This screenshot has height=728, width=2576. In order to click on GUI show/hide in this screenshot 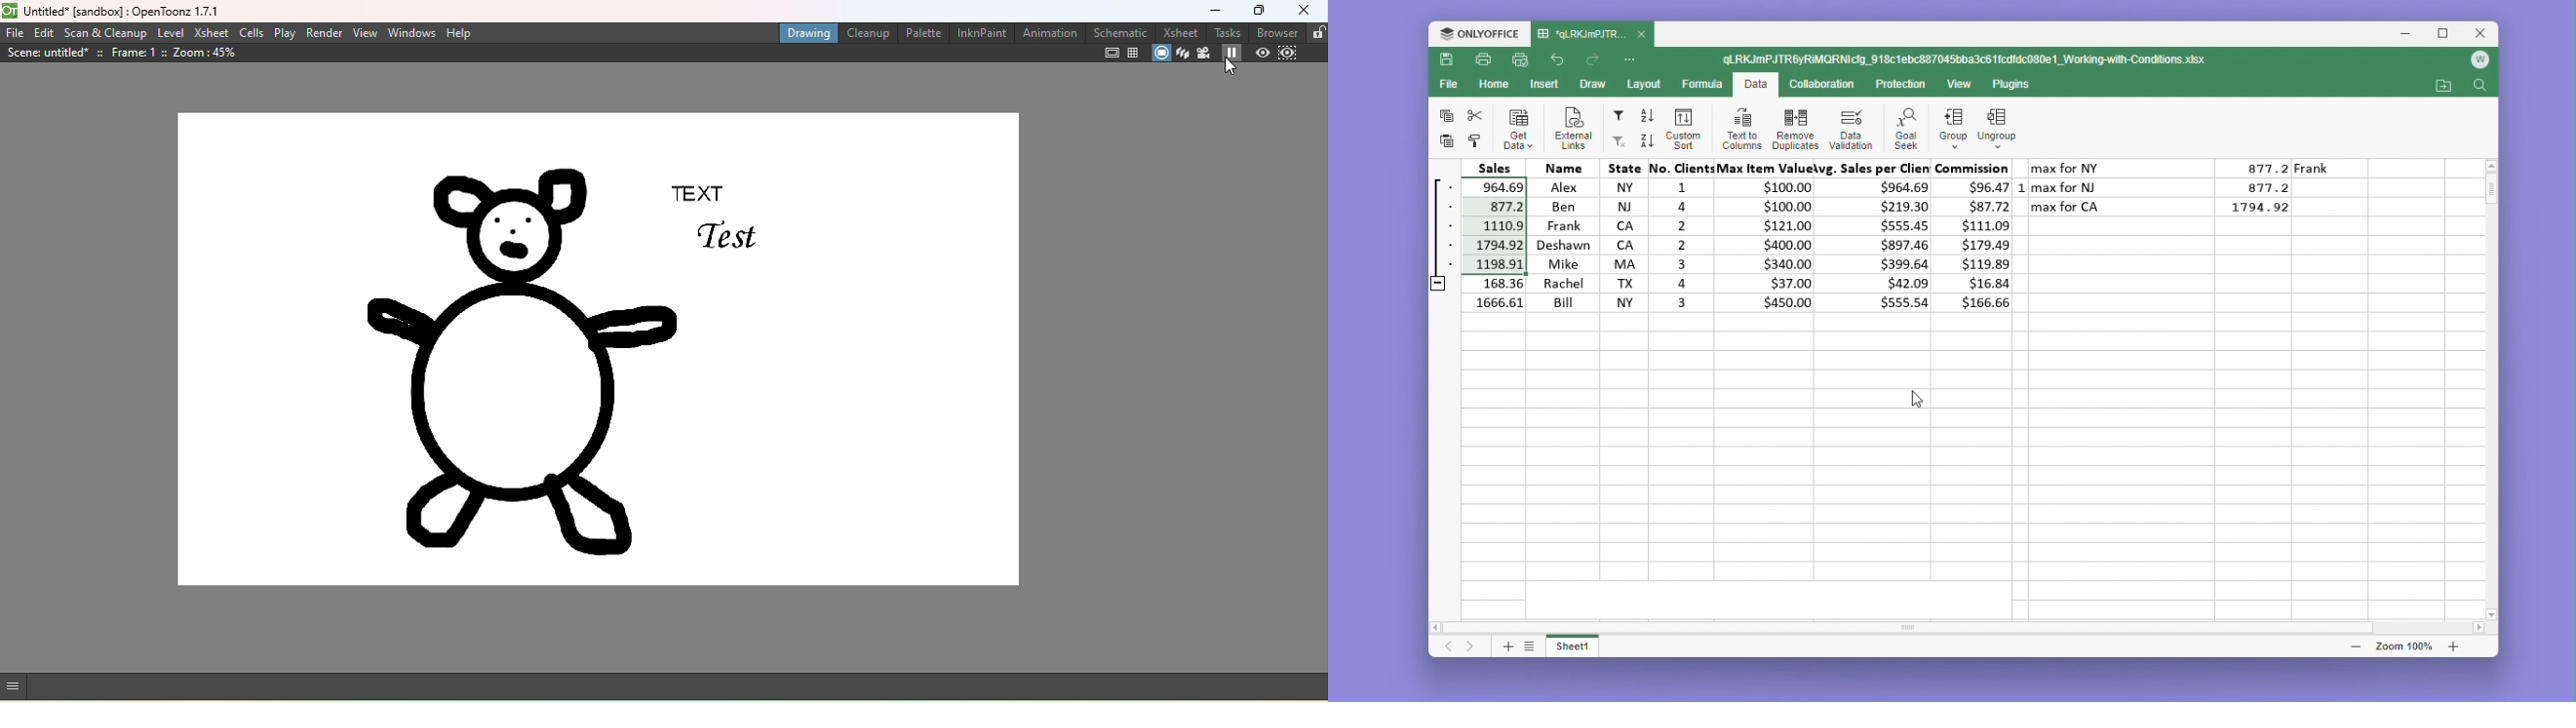, I will do `click(24, 685)`.